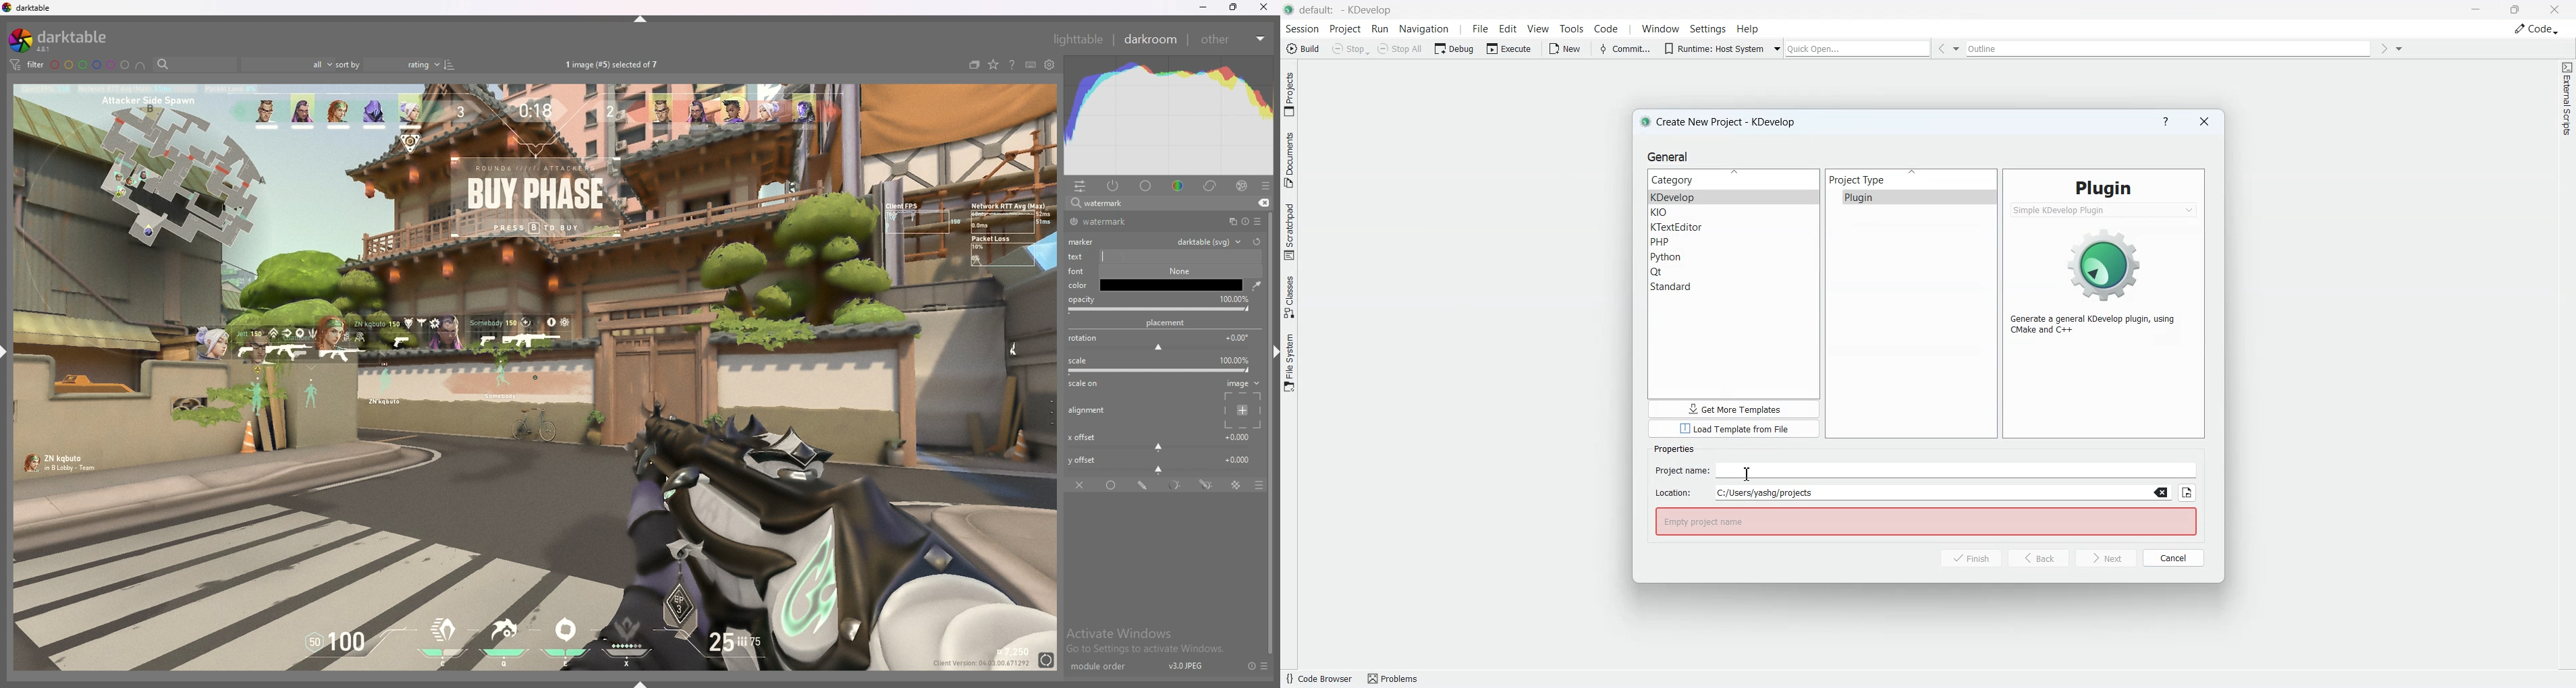 The height and width of the screenshot is (700, 2576). What do you see at coordinates (1478, 29) in the screenshot?
I see `File` at bounding box center [1478, 29].